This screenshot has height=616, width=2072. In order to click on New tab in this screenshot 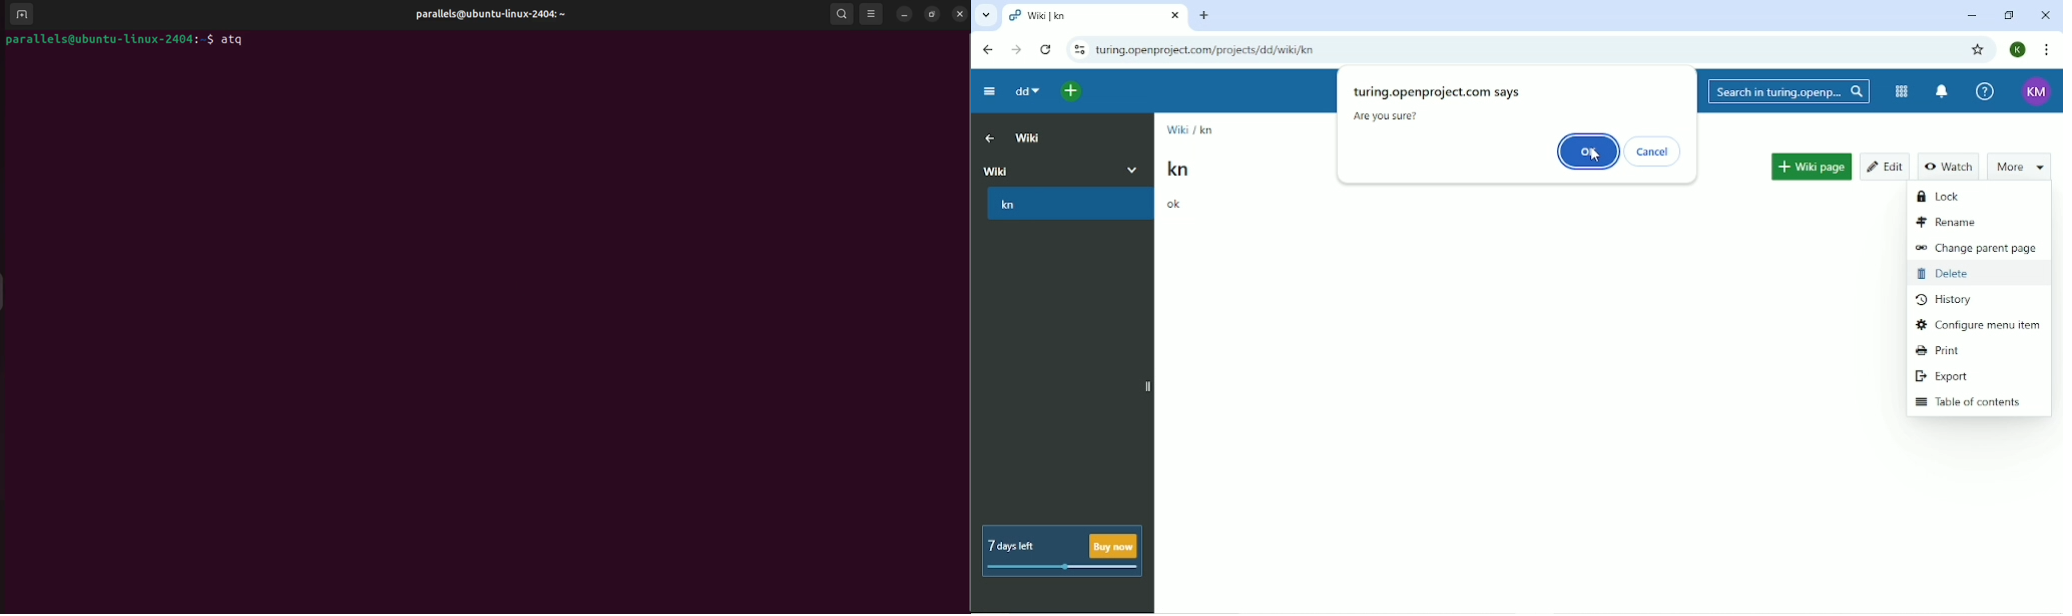, I will do `click(1204, 15)`.